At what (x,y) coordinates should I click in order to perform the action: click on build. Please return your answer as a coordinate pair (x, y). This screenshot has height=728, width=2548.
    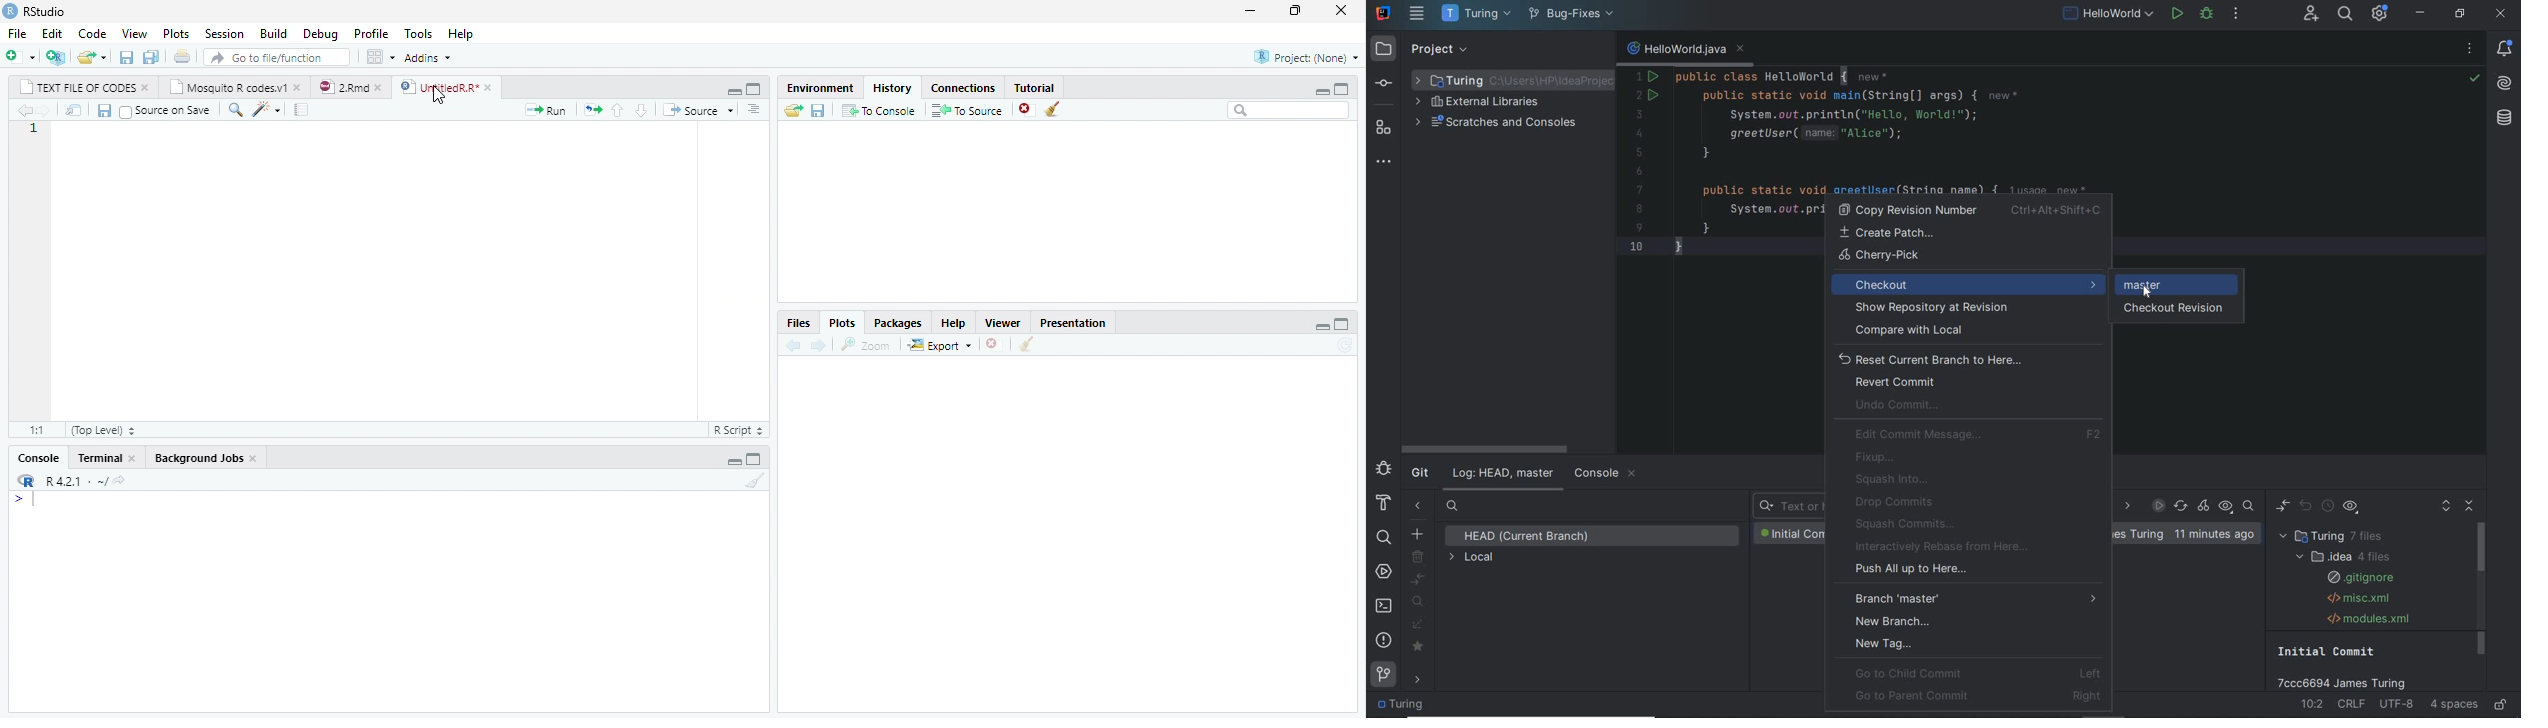
    Looking at the image, I should click on (273, 31).